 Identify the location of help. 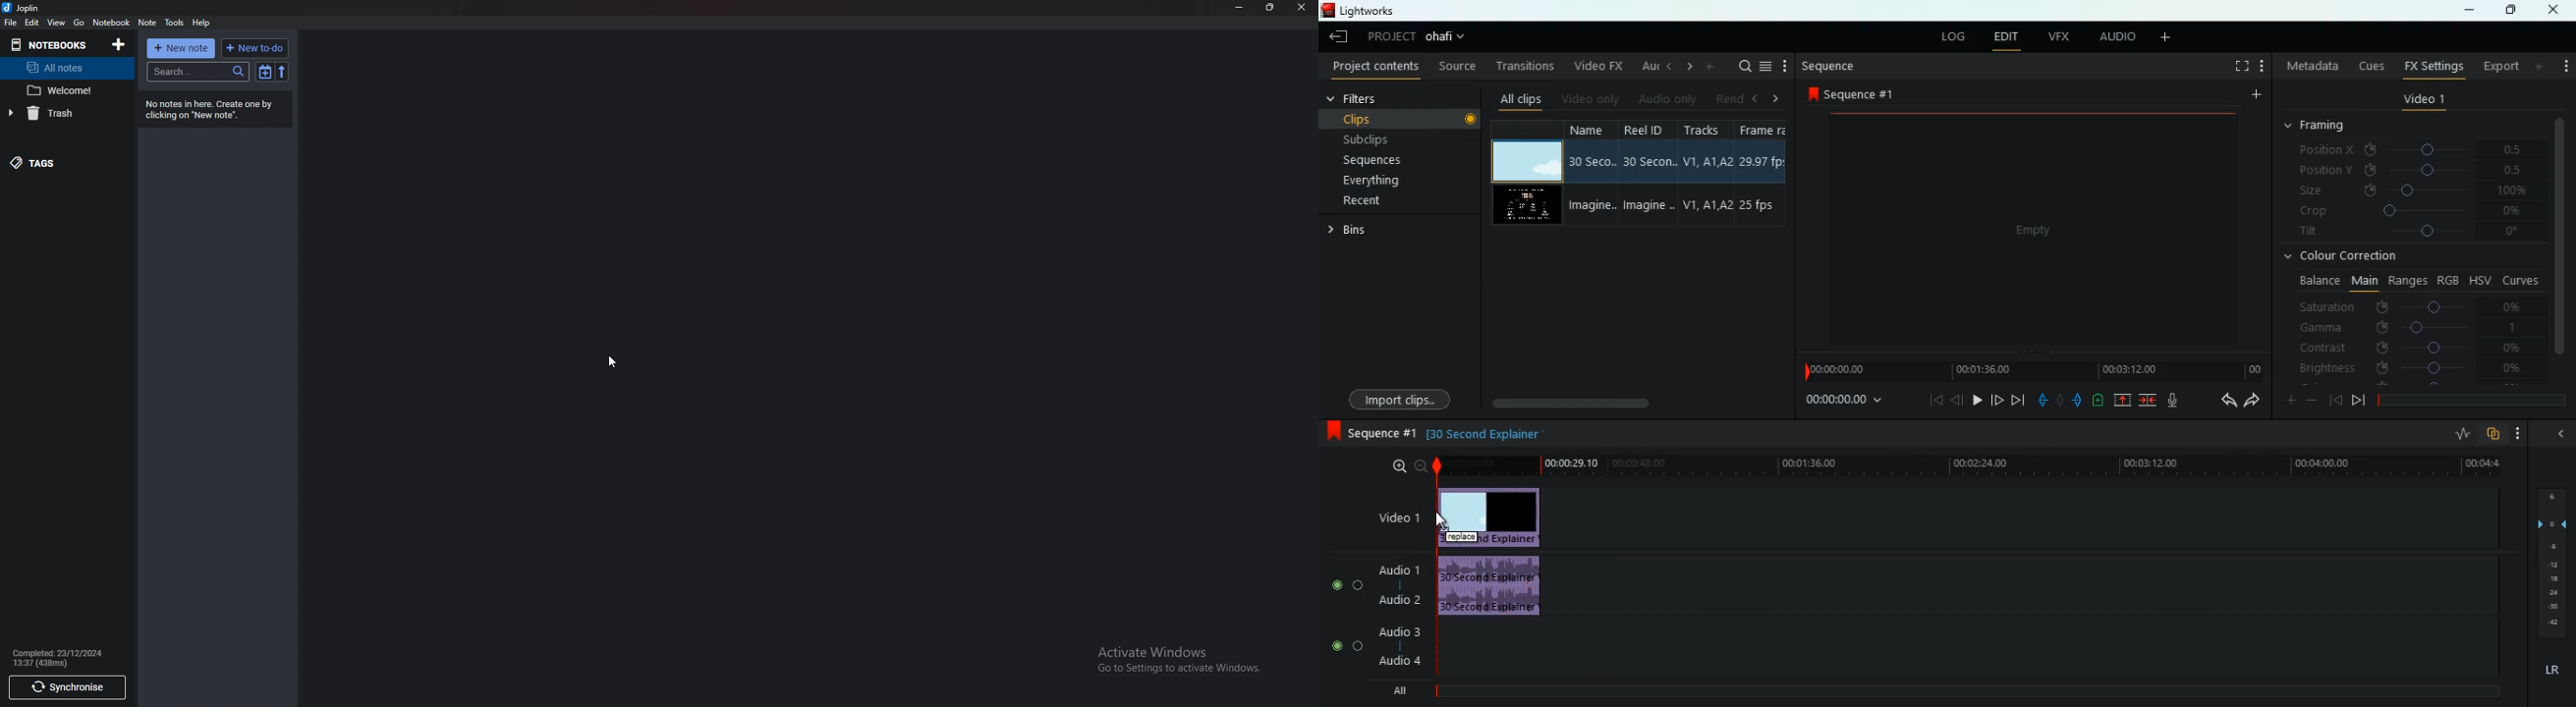
(201, 23).